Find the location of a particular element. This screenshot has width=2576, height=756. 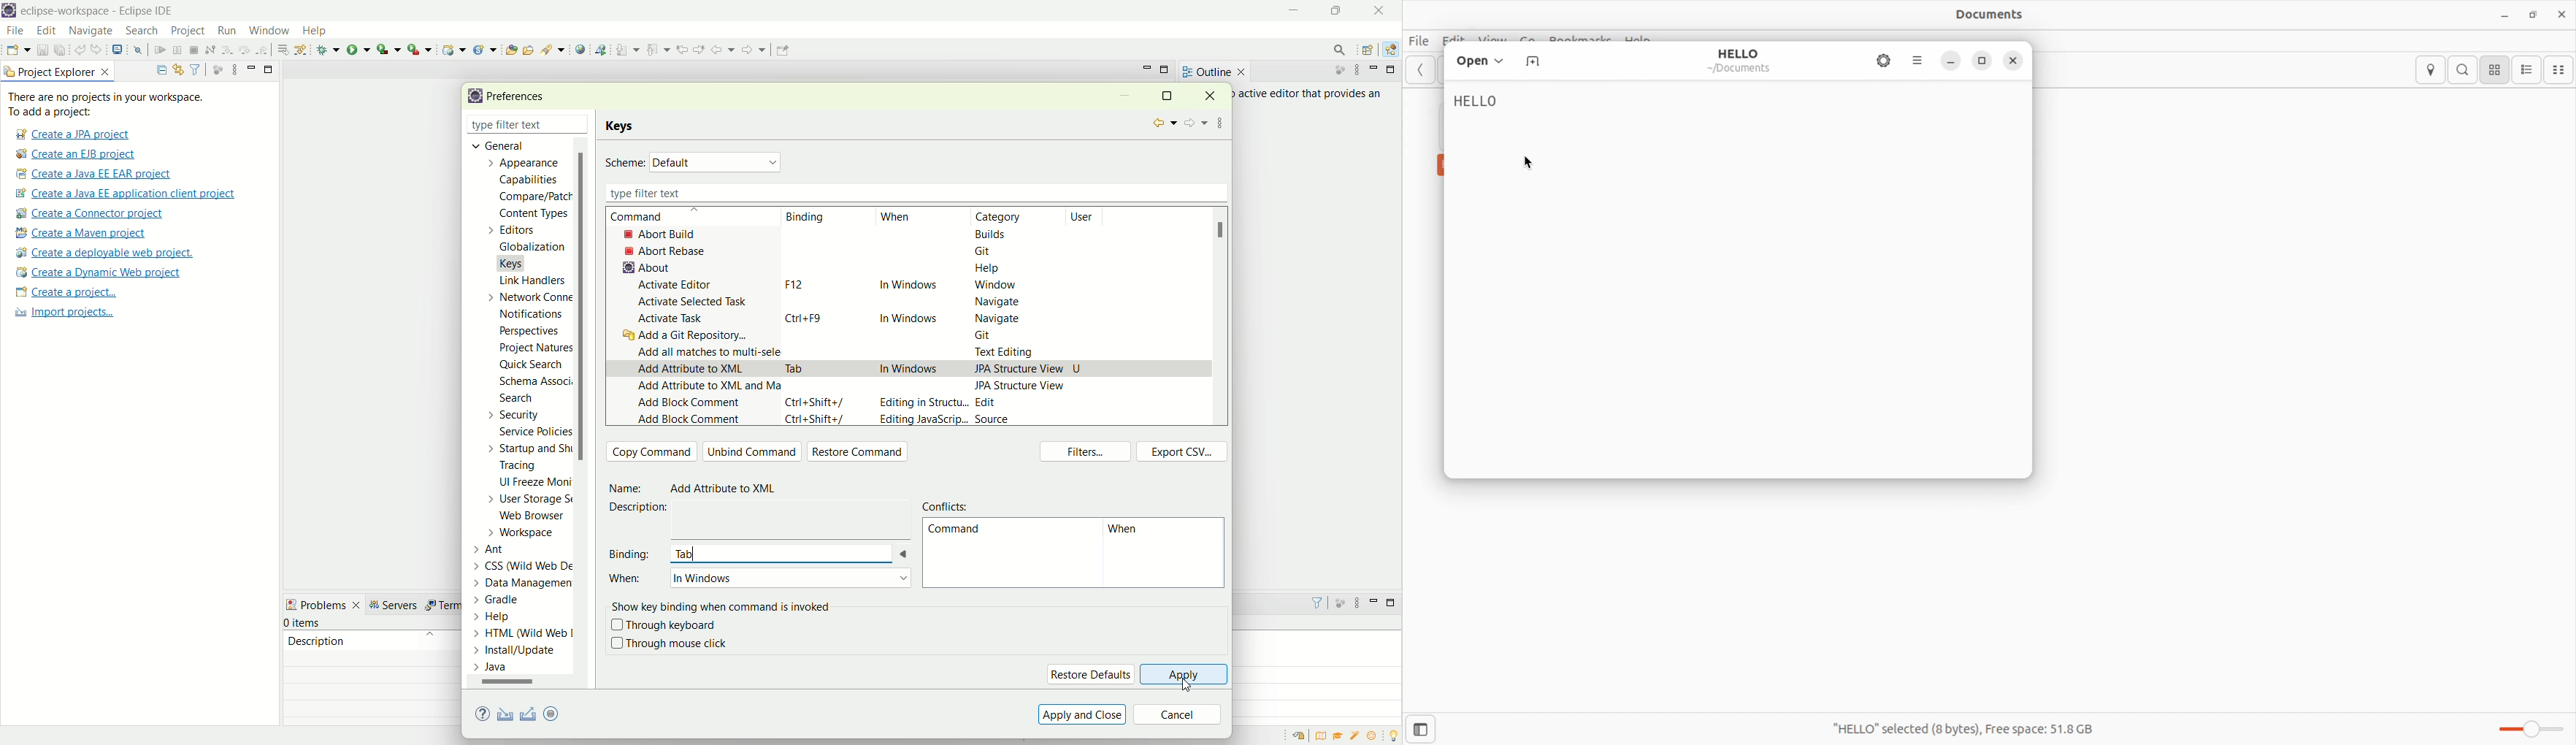

minimize is located at coordinates (1147, 68).